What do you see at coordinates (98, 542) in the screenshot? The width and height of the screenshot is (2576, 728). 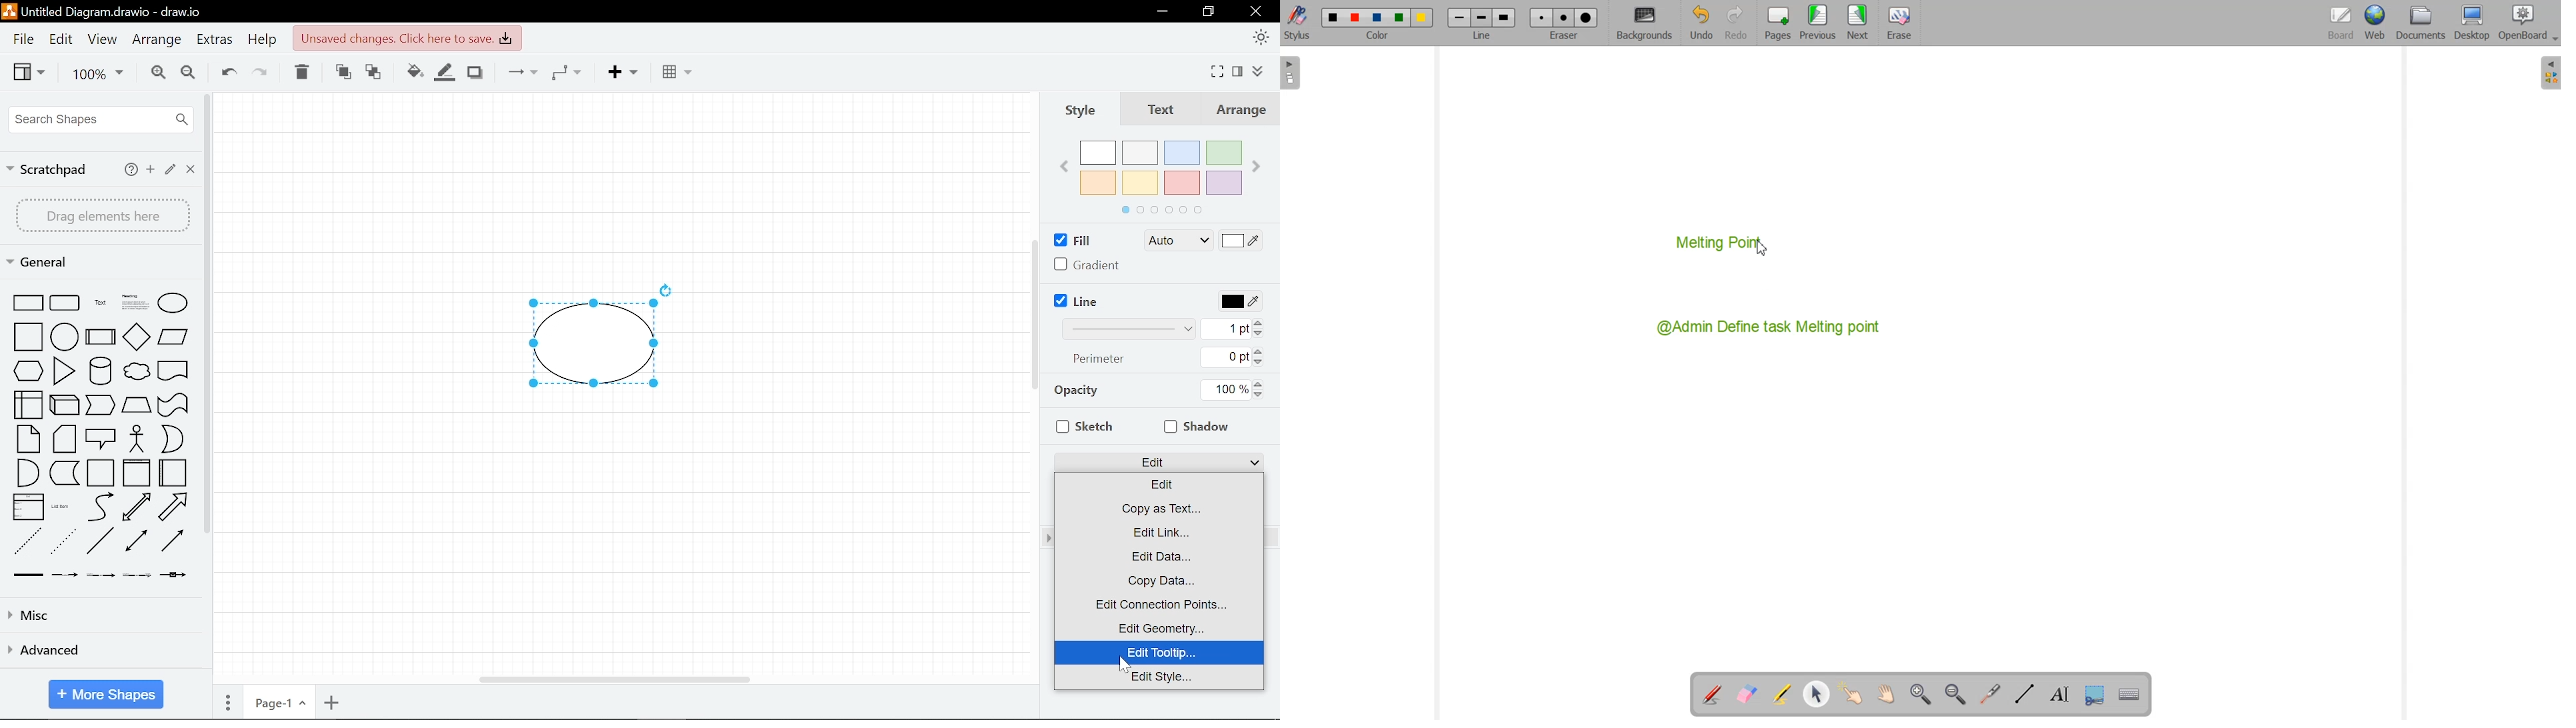 I see `line` at bounding box center [98, 542].